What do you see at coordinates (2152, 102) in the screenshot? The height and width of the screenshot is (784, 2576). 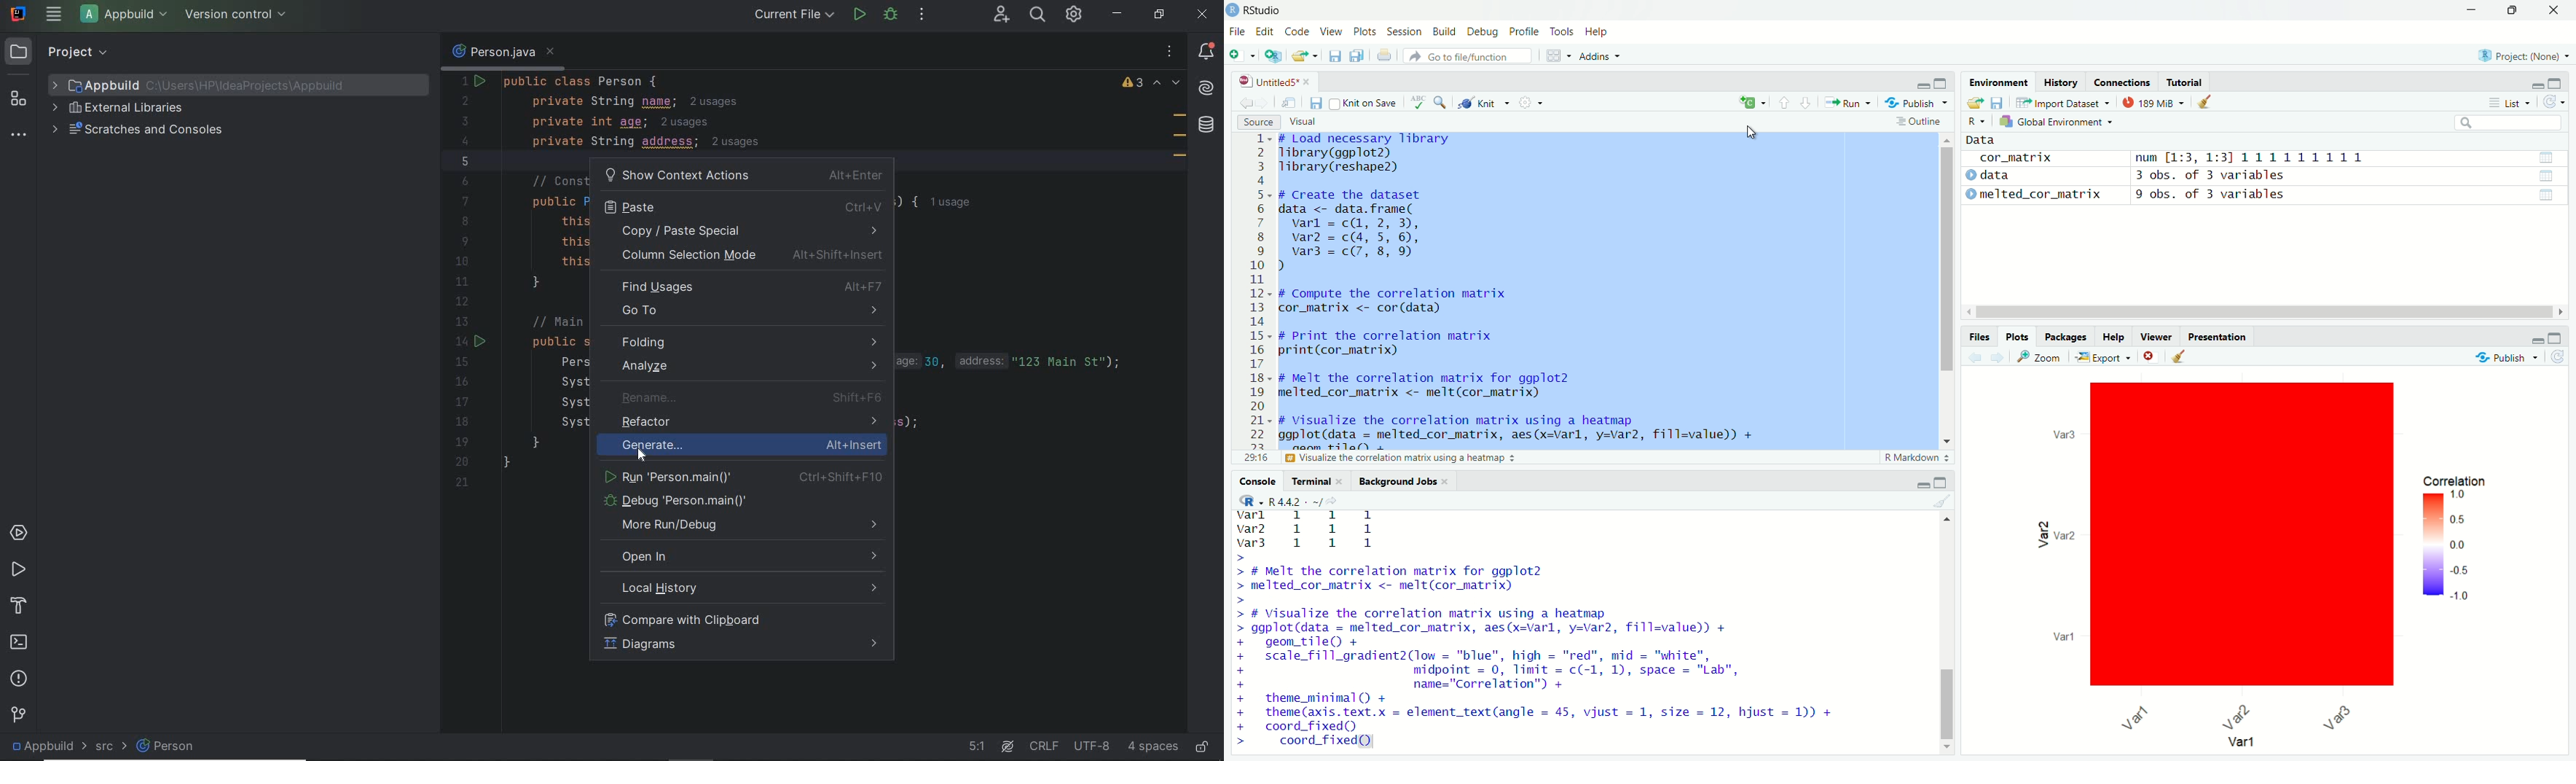 I see `memory usage` at bounding box center [2152, 102].